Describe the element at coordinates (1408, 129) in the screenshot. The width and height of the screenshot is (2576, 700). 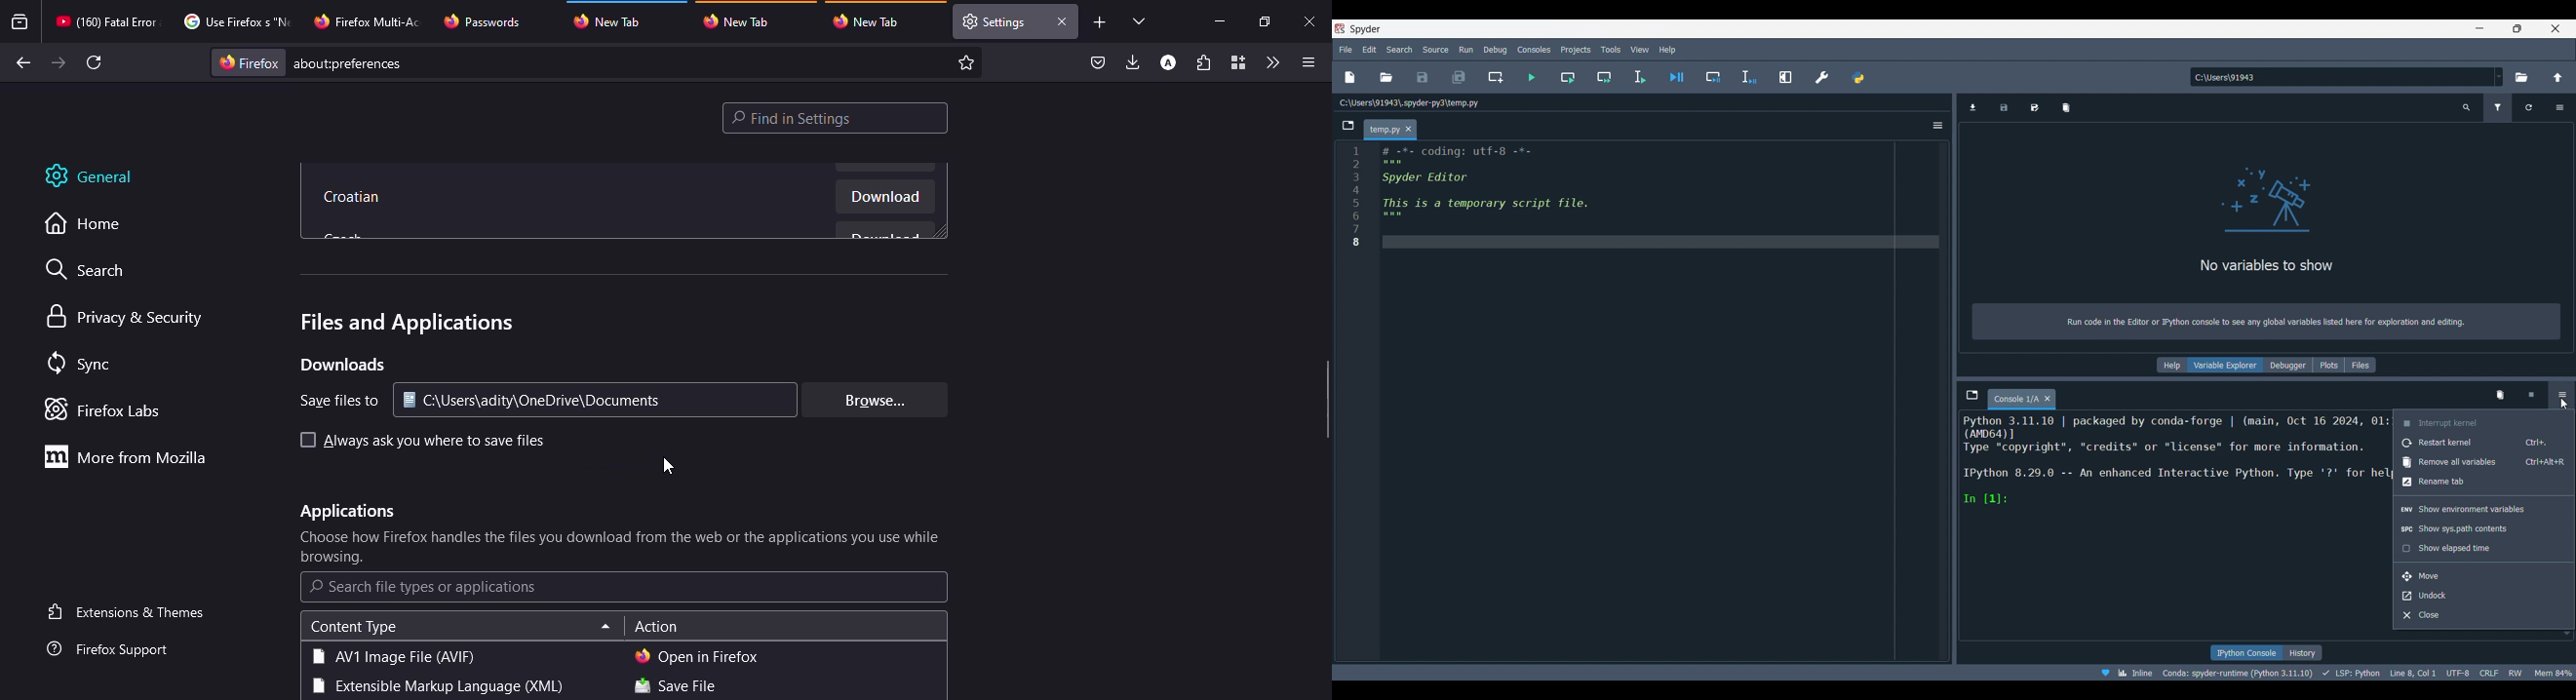
I see `Close tab ` at that location.